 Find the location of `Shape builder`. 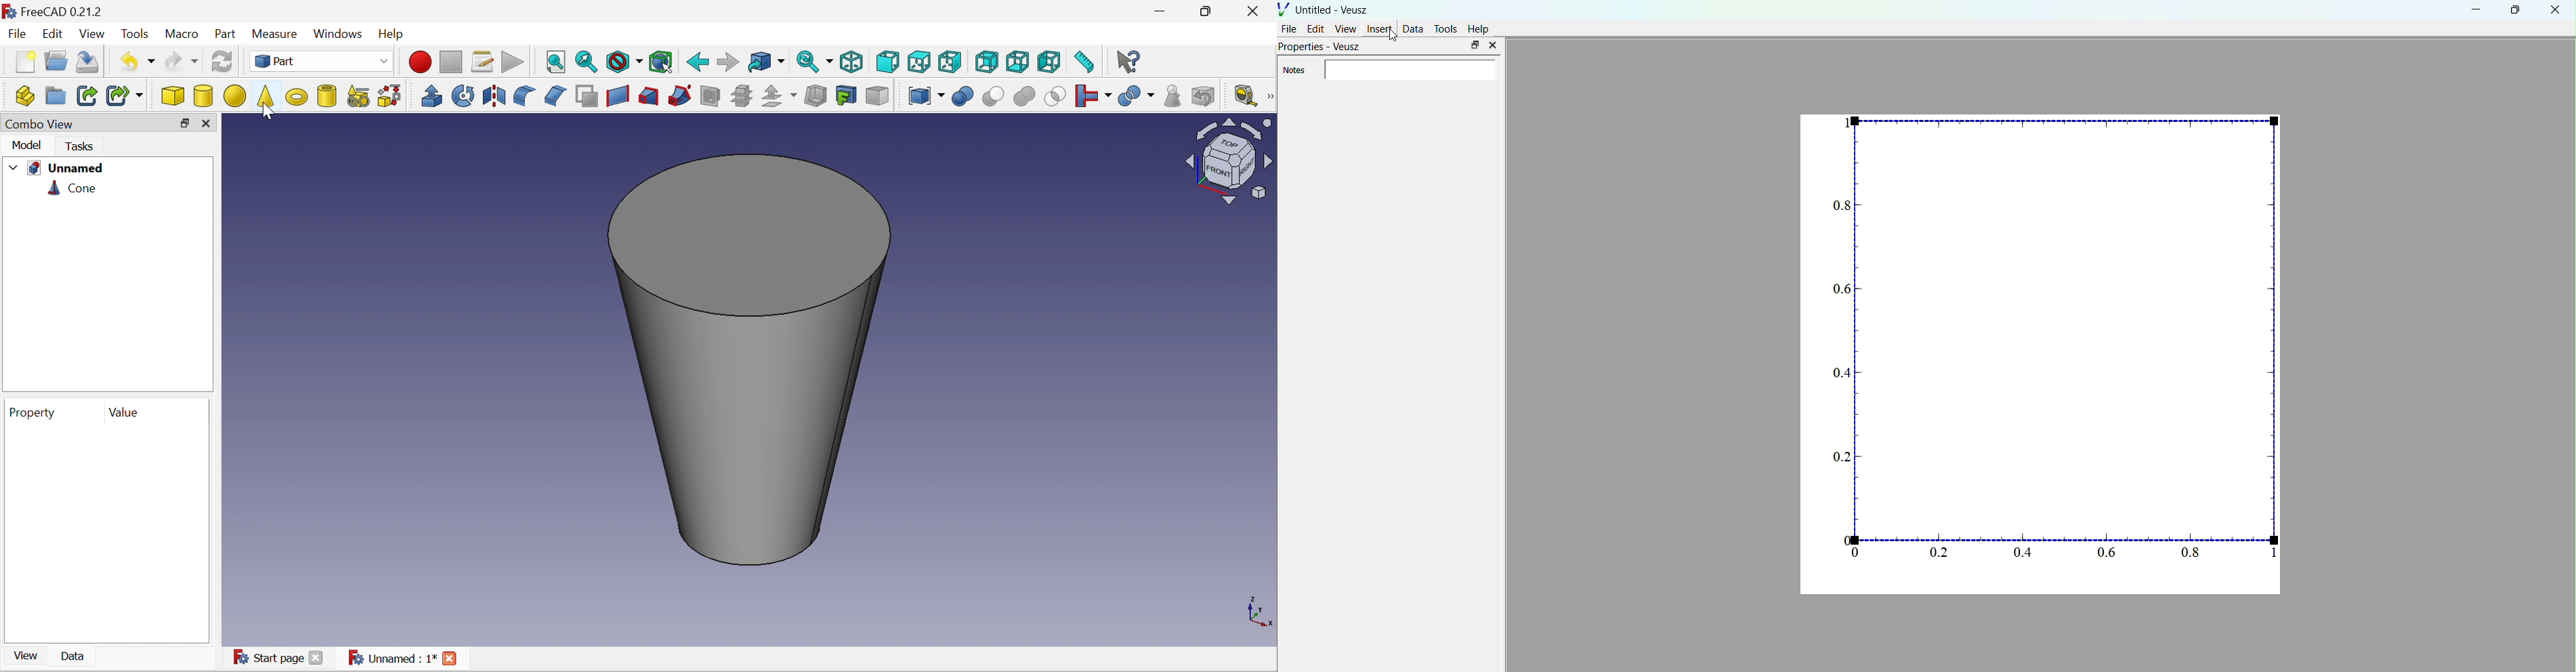

Shape builder is located at coordinates (389, 96).